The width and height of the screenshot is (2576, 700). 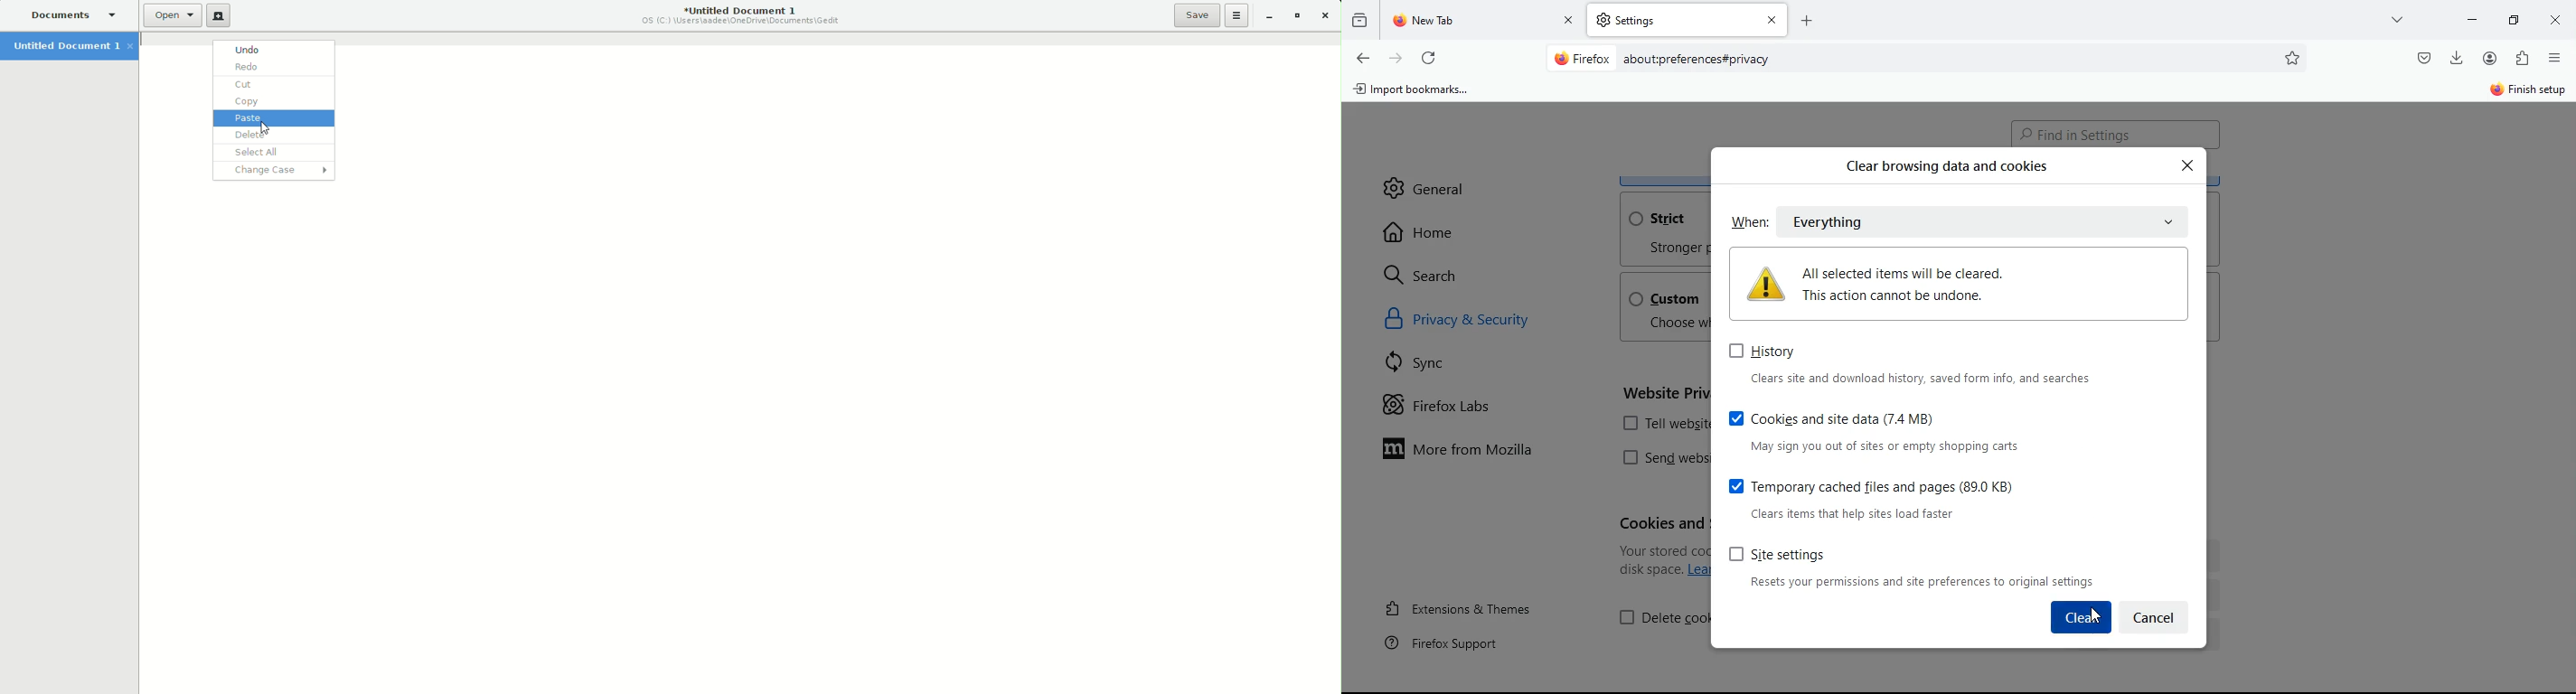 I want to click on 0 History
Clears site and download history, saved form info, and searches, so click(x=1908, y=363).